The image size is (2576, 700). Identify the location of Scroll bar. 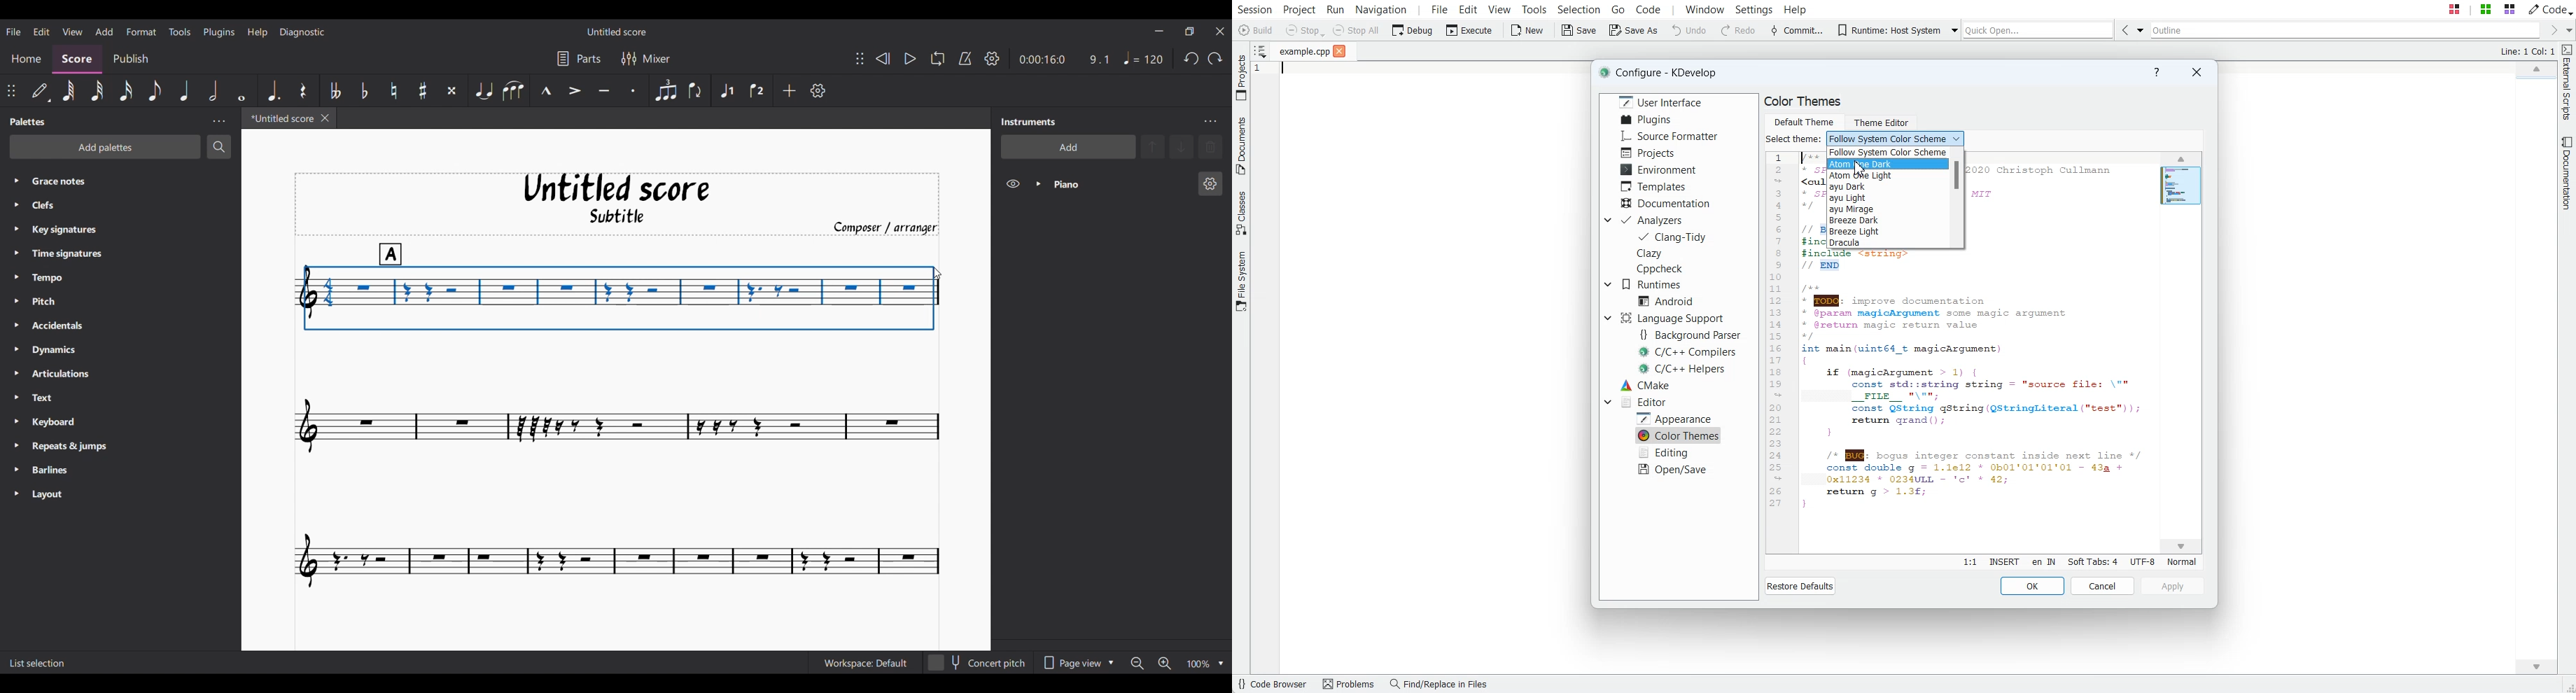
(1959, 197).